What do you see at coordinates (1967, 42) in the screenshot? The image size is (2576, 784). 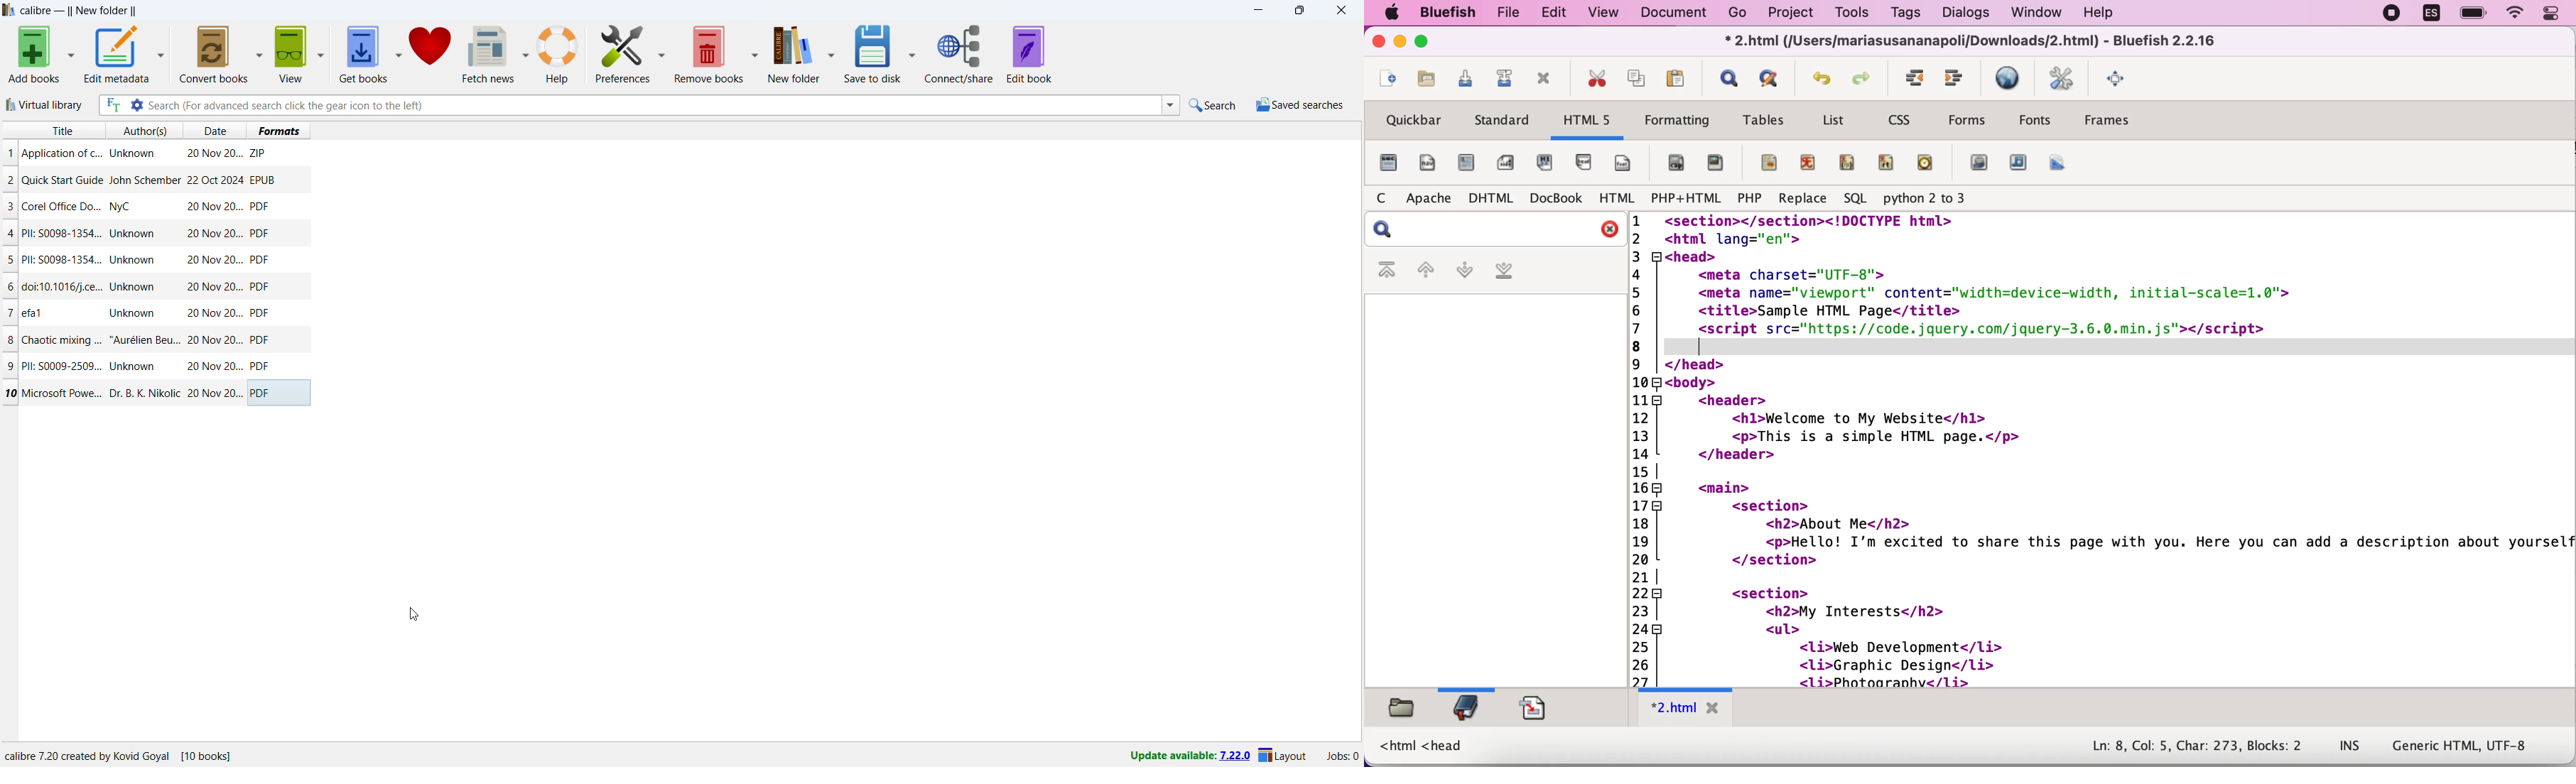 I see `© a.ntmi yusers/imariasusananapoiijoownioads/<.nimi) - bluerisn <.<2.10` at bounding box center [1967, 42].